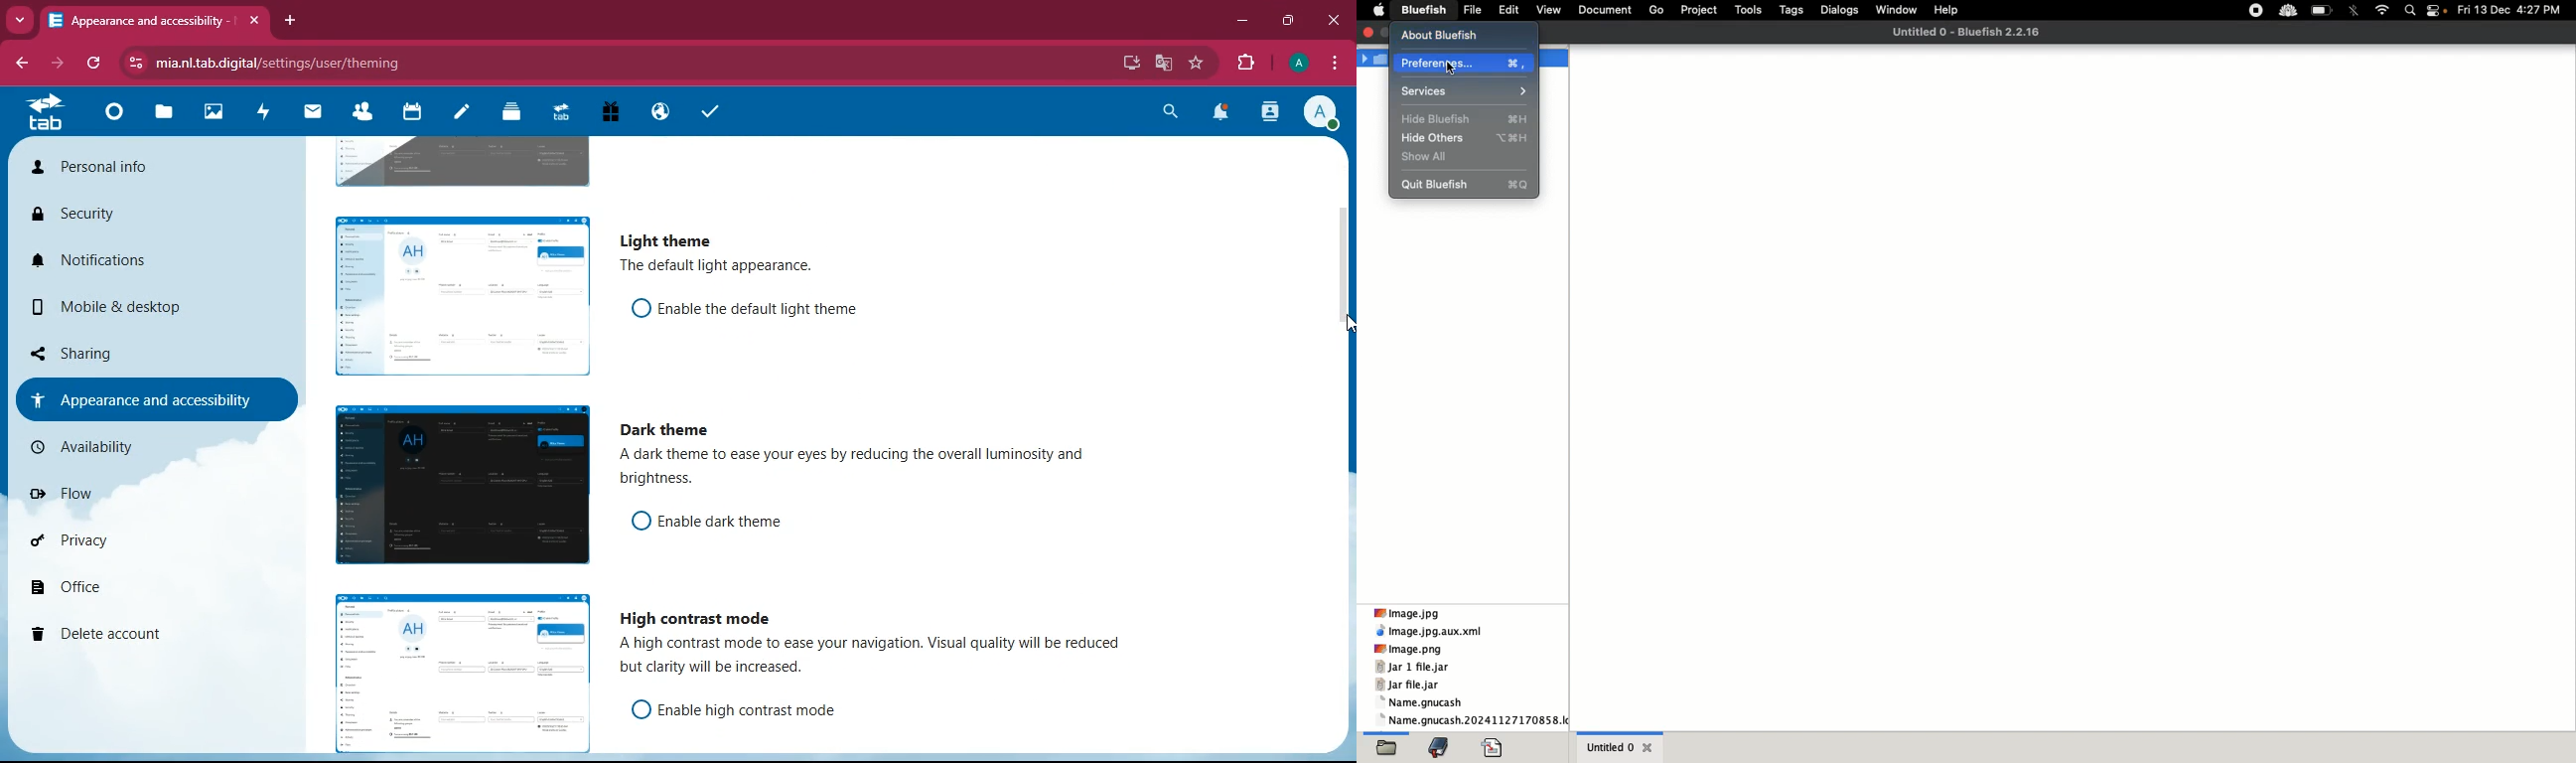 Image resolution: width=2576 pixels, height=784 pixels. What do you see at coordinates (1604, 11) in the screenshot?
I see `Document ` at bounding box center [1604, 11].